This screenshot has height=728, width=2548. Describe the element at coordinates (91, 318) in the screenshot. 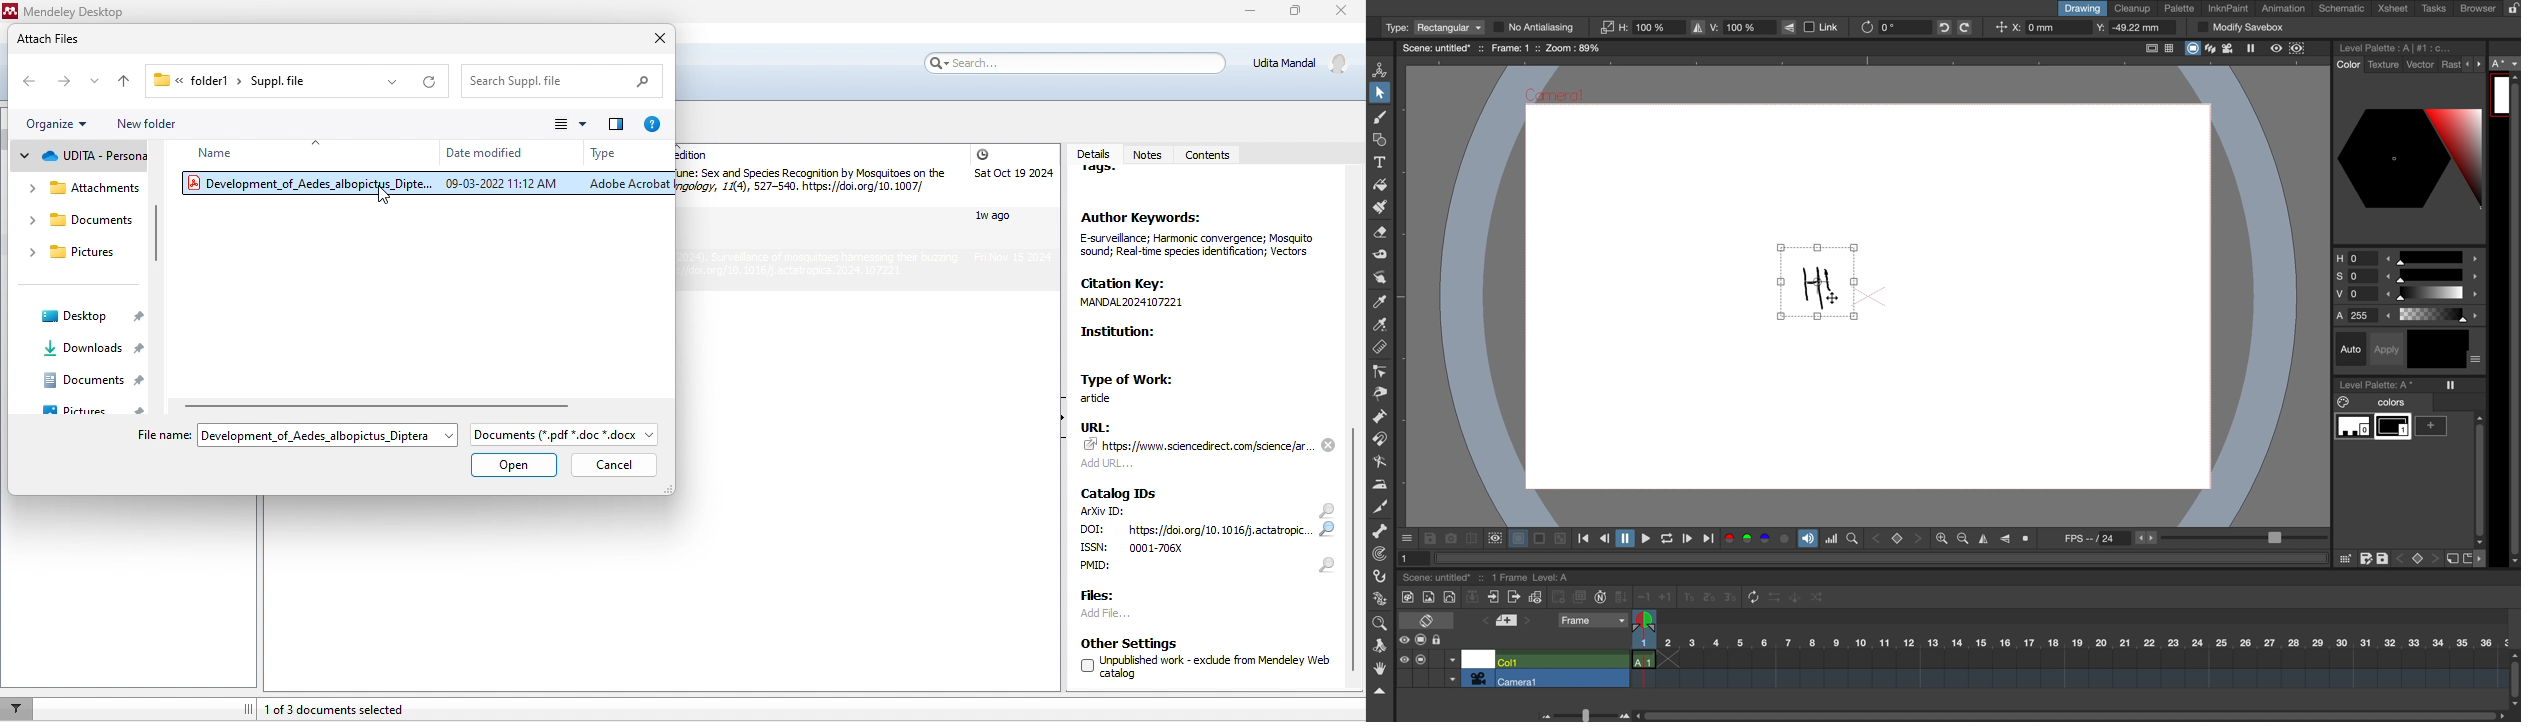

I see `desktop` at that location.